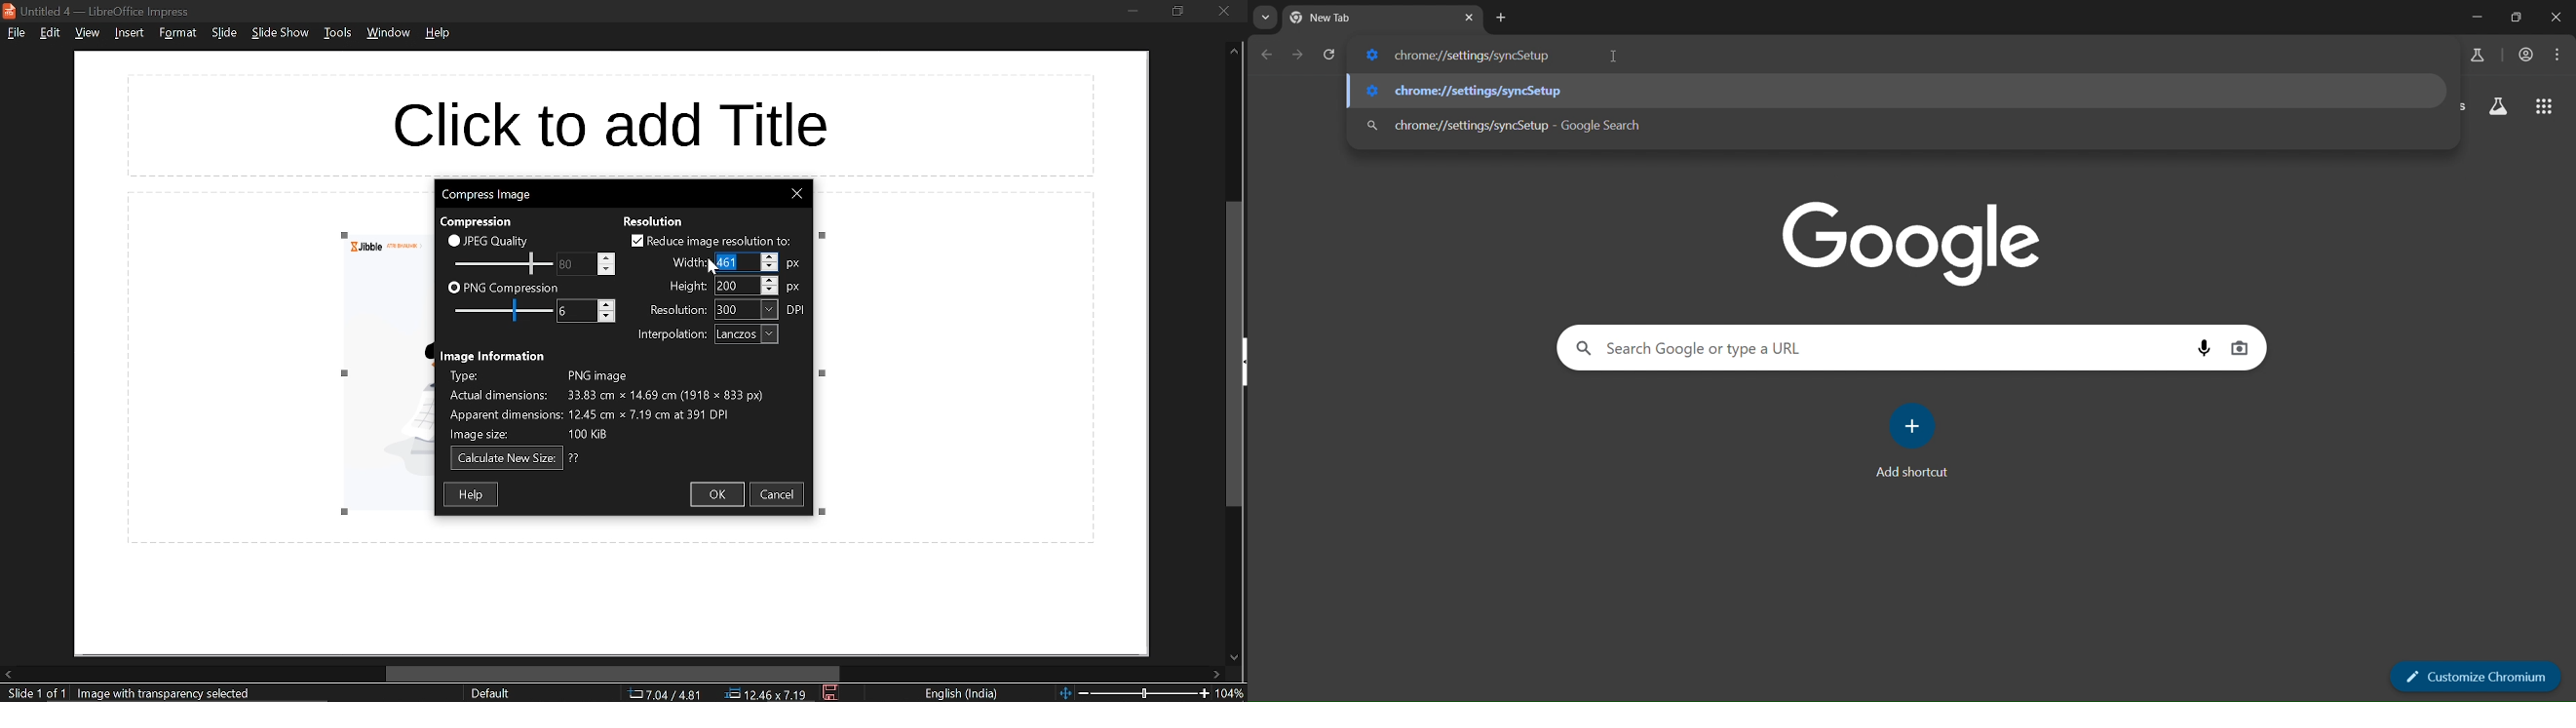  What do you see at coordinates (1896, 123) in the screenshot?
I see `chrome://setting/syncSetup - Google search` at bounding box center [1896, 123].